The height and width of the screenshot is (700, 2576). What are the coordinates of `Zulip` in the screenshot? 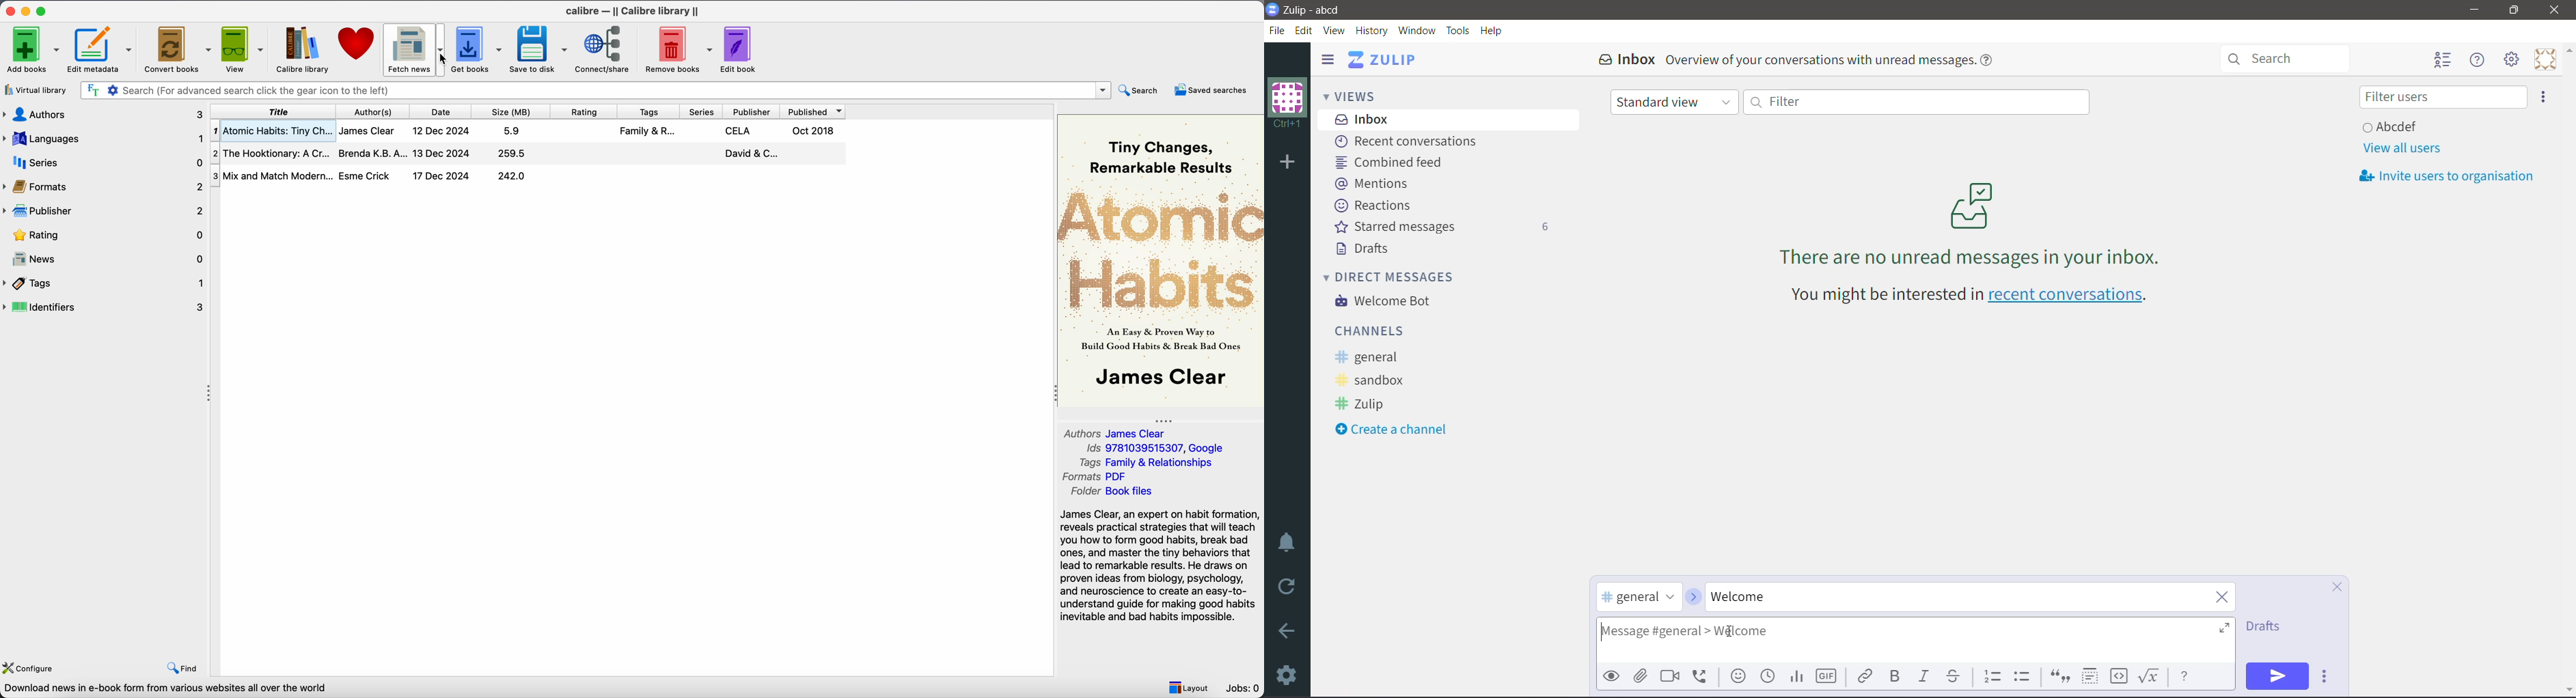 It's located at (1364, 405).